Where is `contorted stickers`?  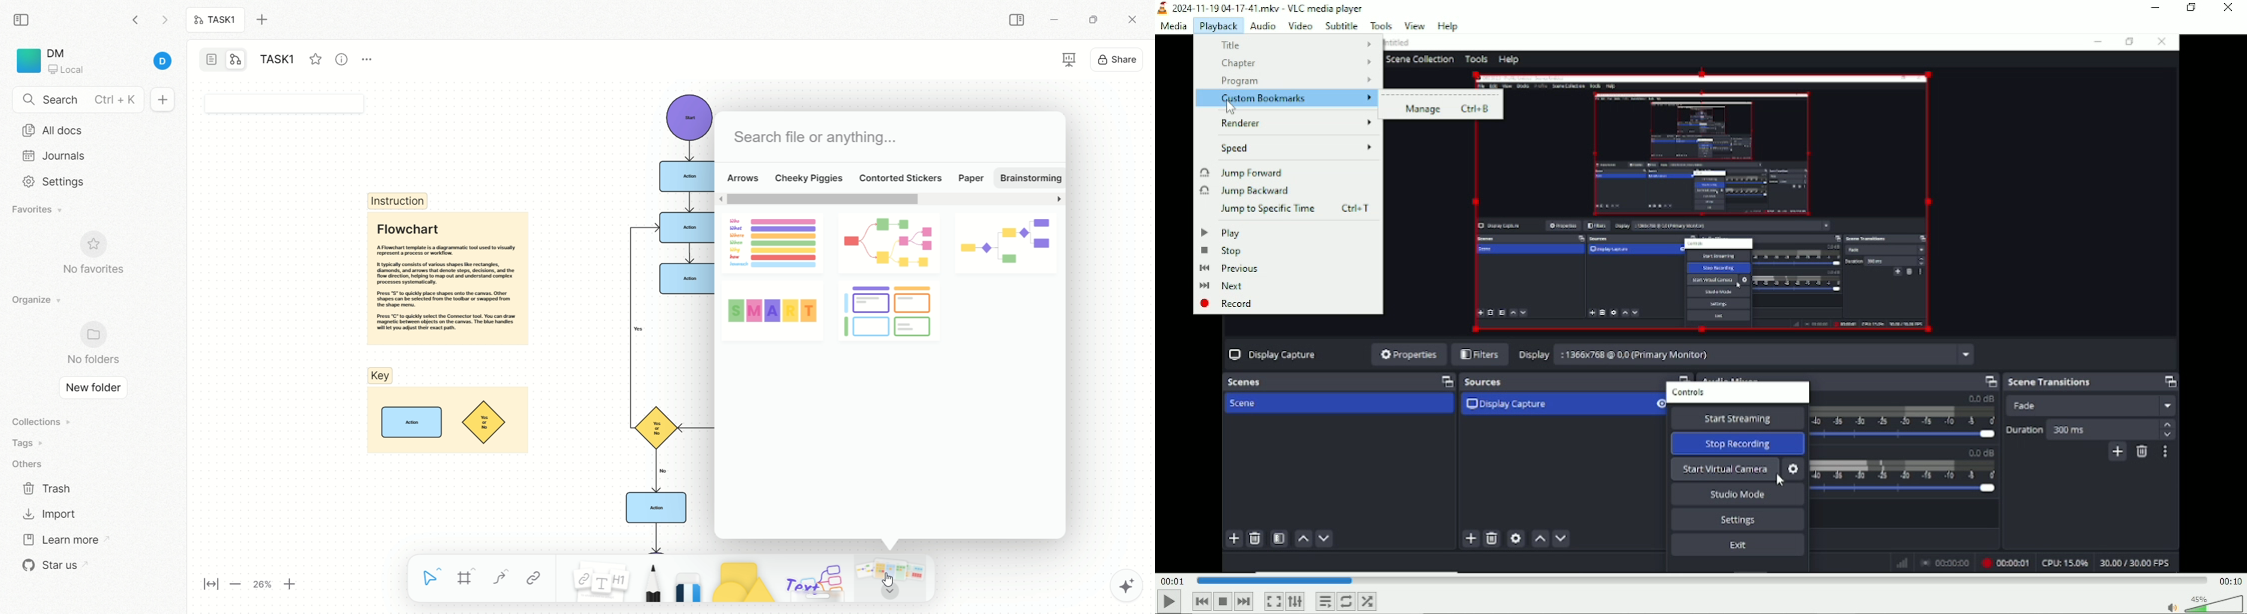 contorted stickers is located at coordinates (901, 177).